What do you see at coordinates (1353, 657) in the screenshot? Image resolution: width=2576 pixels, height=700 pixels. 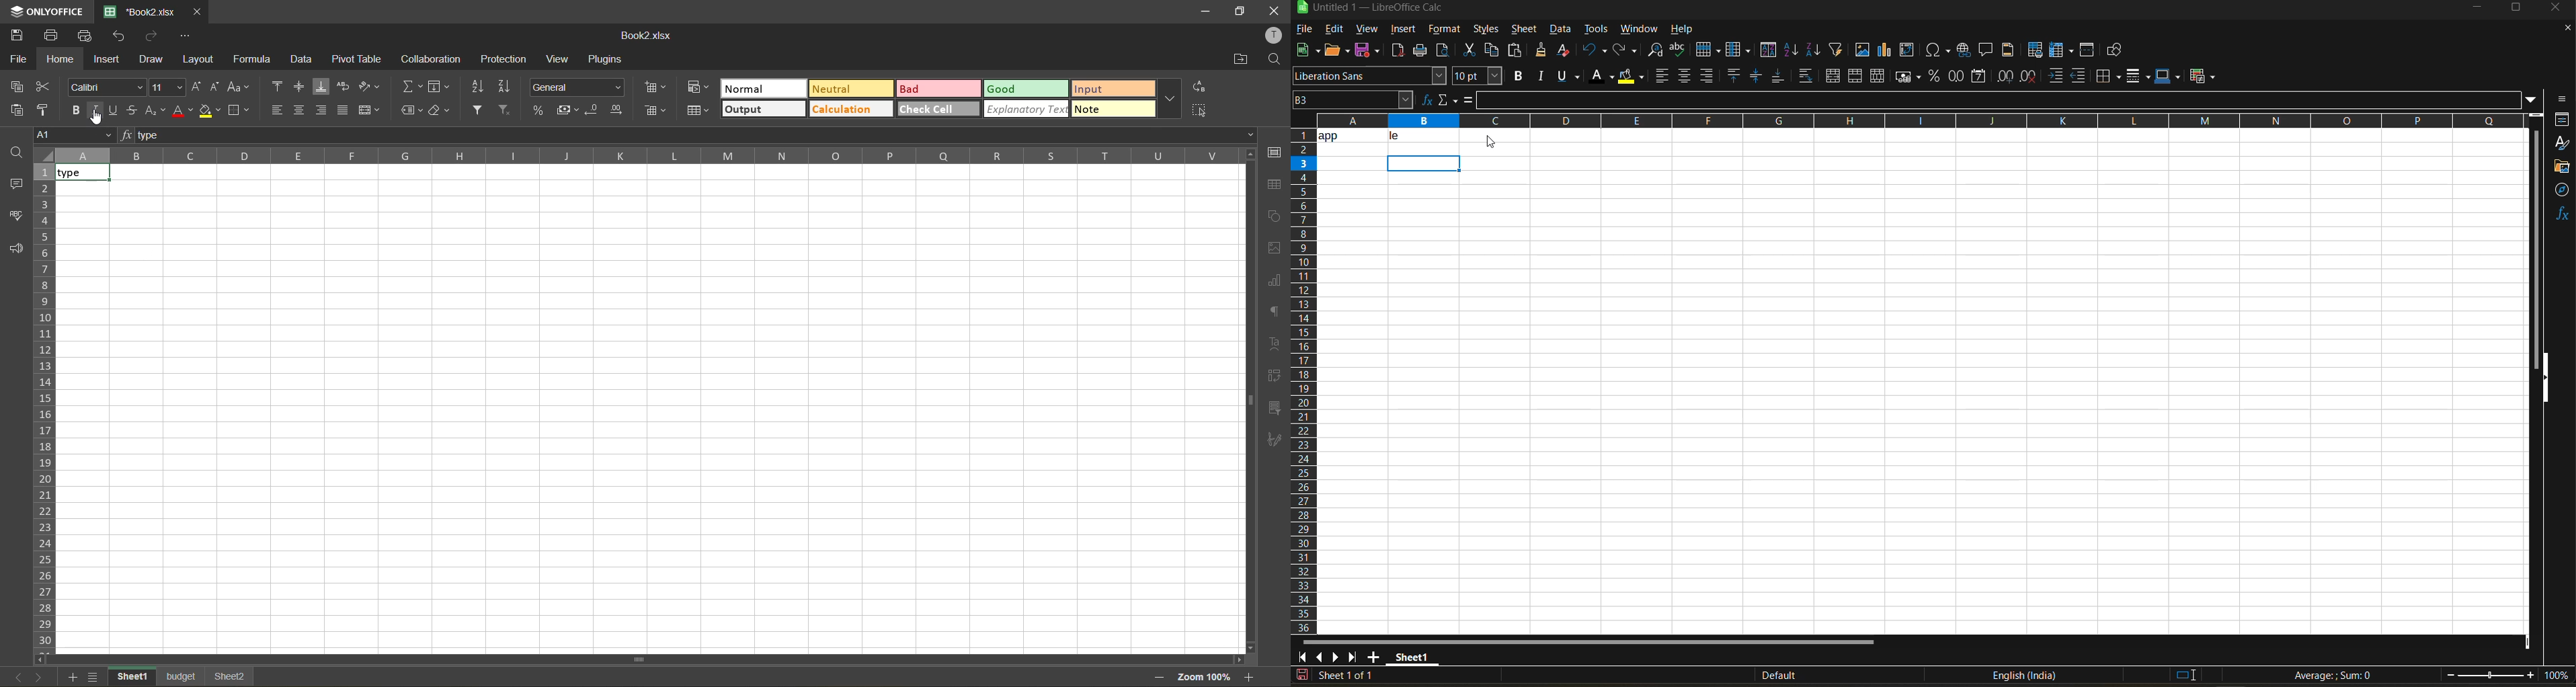 I see `scroll to last sheet` at bounding box center [1353, 657].